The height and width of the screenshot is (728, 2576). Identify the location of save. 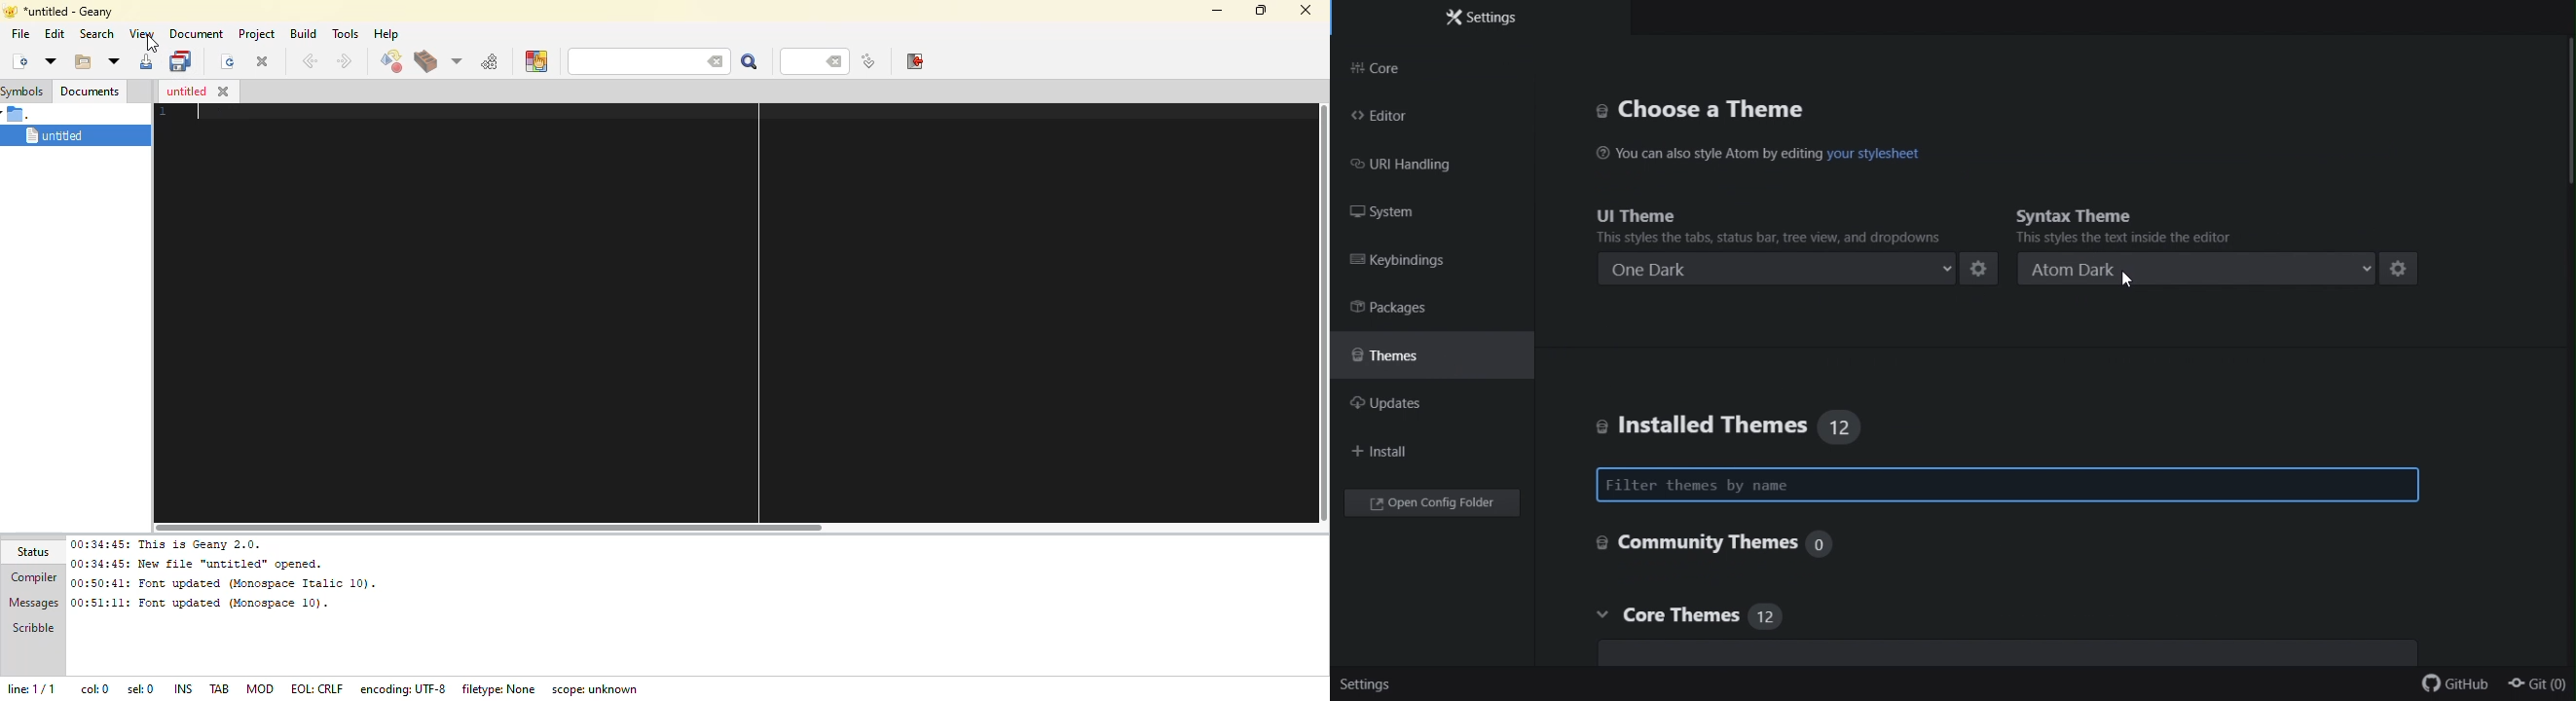
(145, 63).